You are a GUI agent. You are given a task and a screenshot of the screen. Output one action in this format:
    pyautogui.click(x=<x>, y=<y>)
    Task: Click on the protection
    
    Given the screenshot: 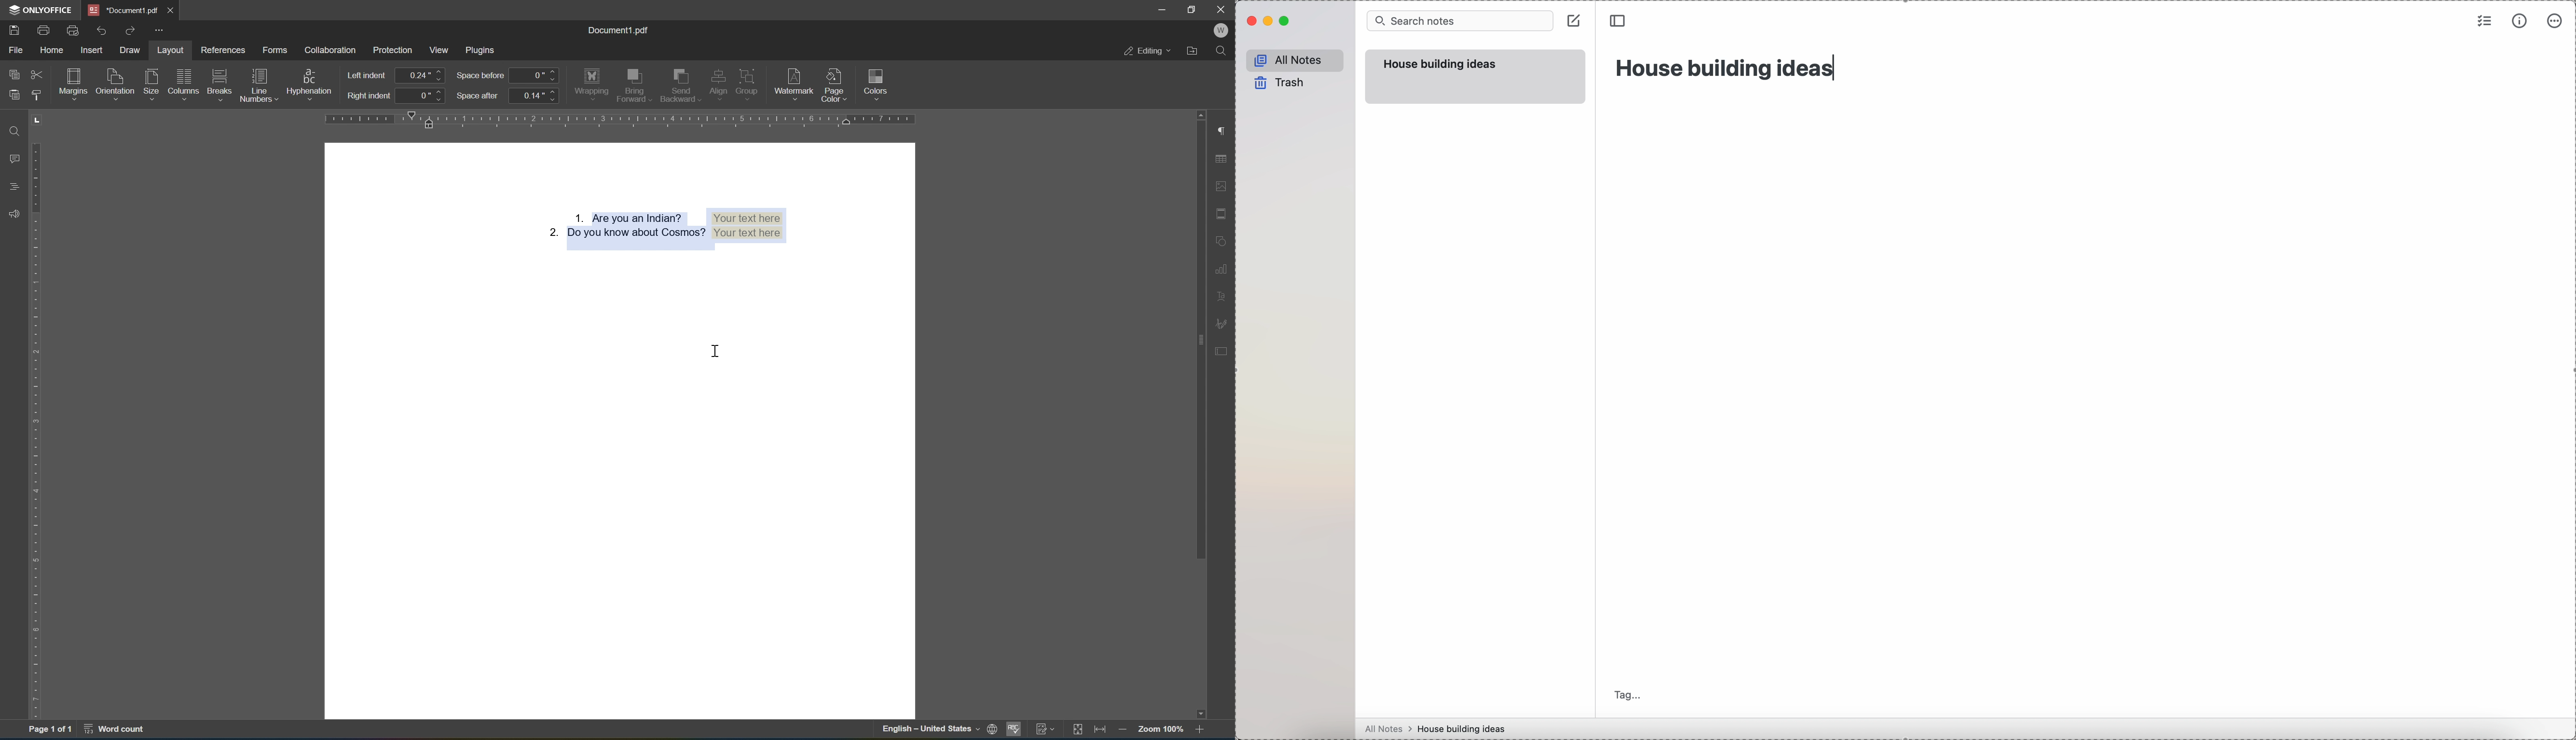 What is the action you would take?
    pyautogui.click(x=394, y=50)
    